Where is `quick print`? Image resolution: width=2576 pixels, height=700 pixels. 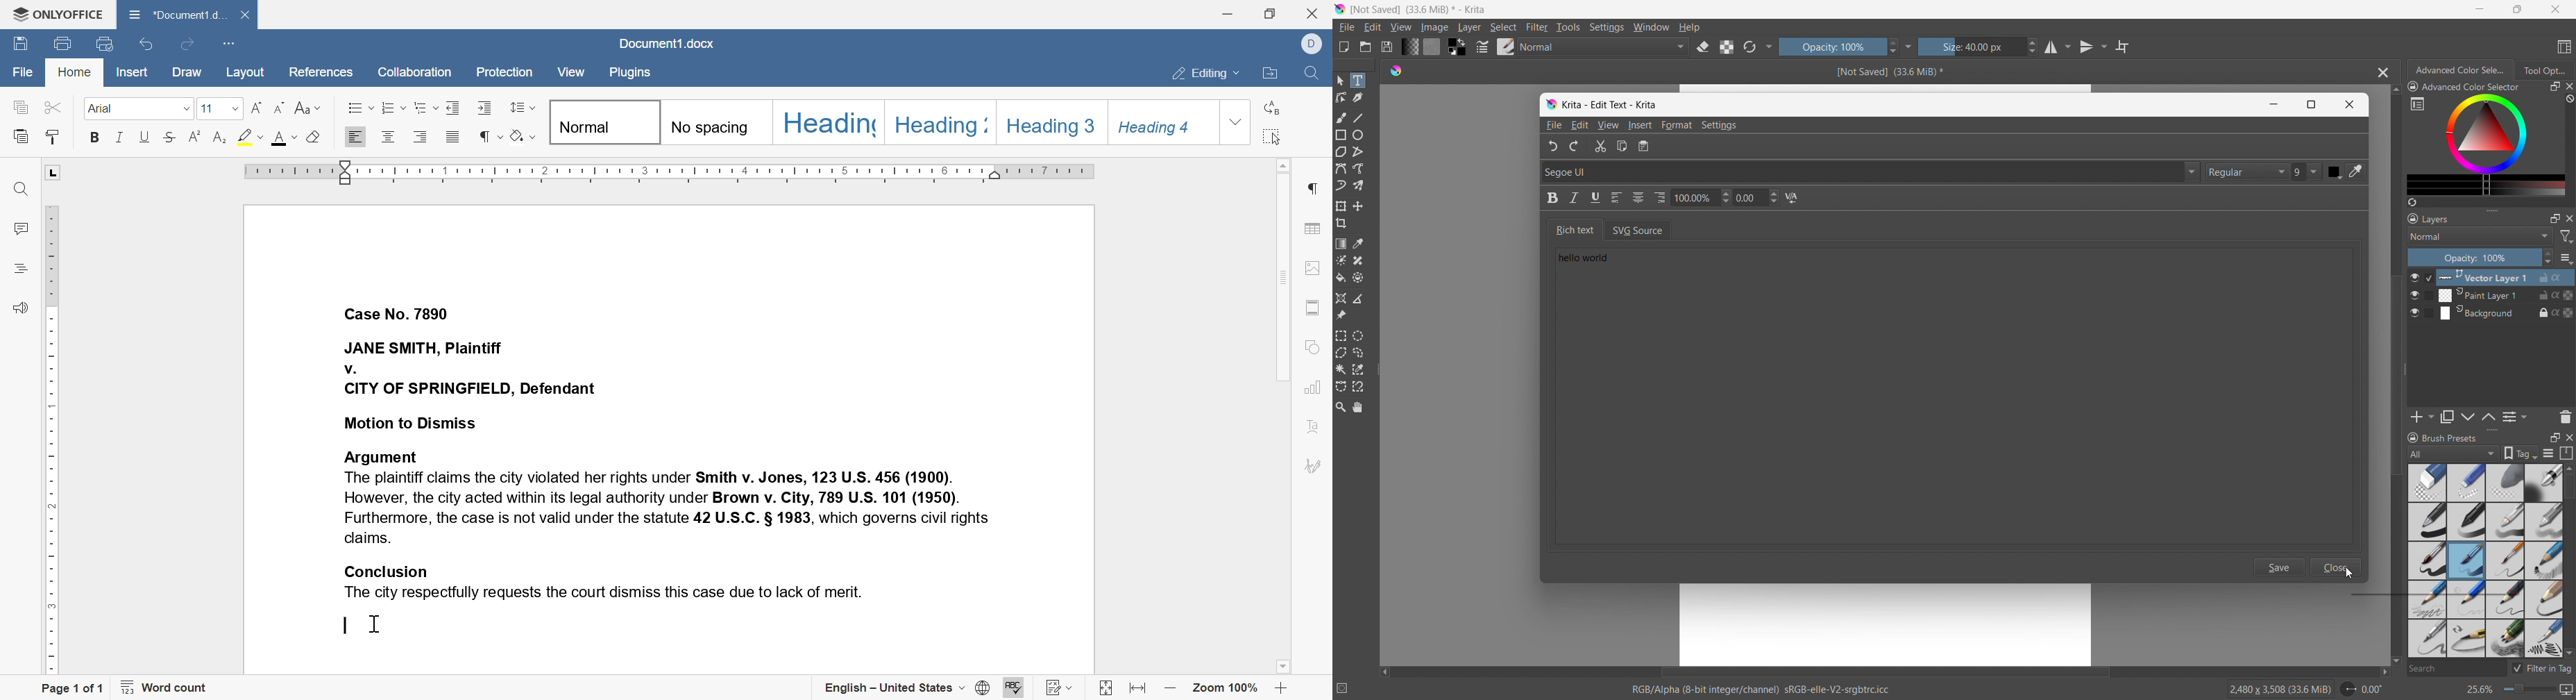
quick print is located at coordinates (104, 45).